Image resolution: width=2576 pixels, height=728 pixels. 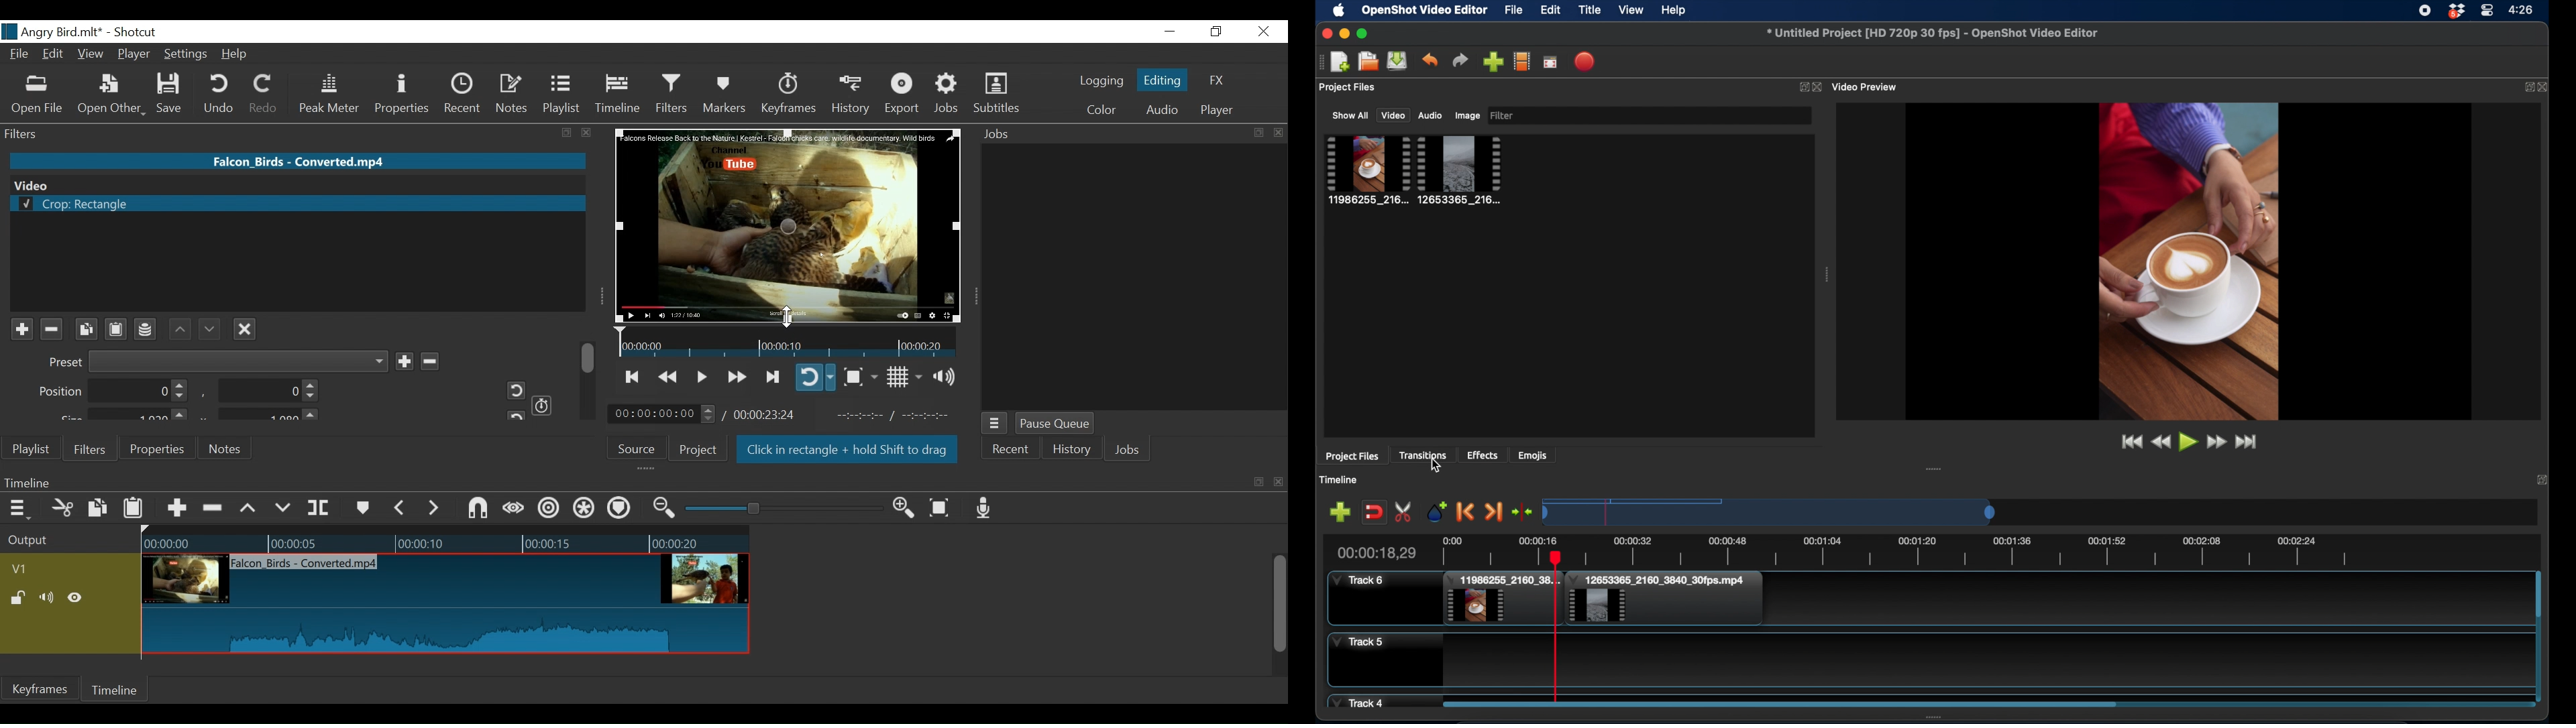 I want to click on Present, so click(x=216, y=361).